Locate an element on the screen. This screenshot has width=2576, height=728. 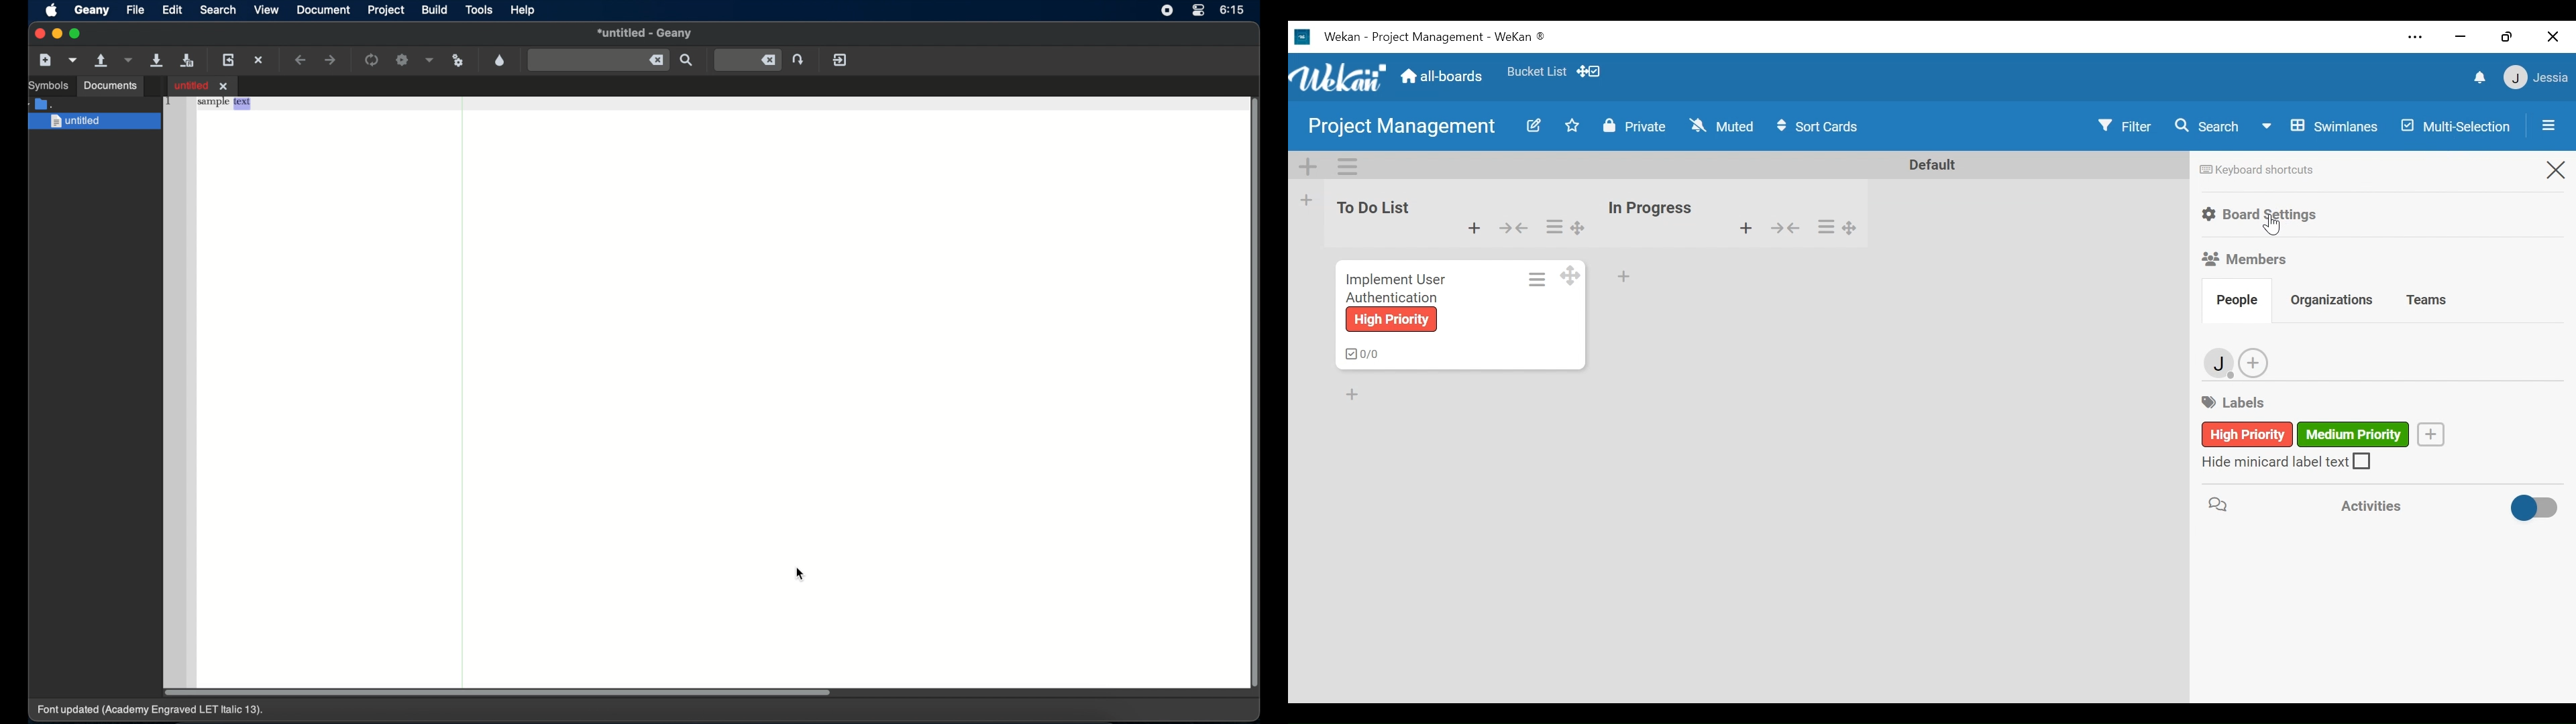
medium priority is located at coordinates (2355, 433).